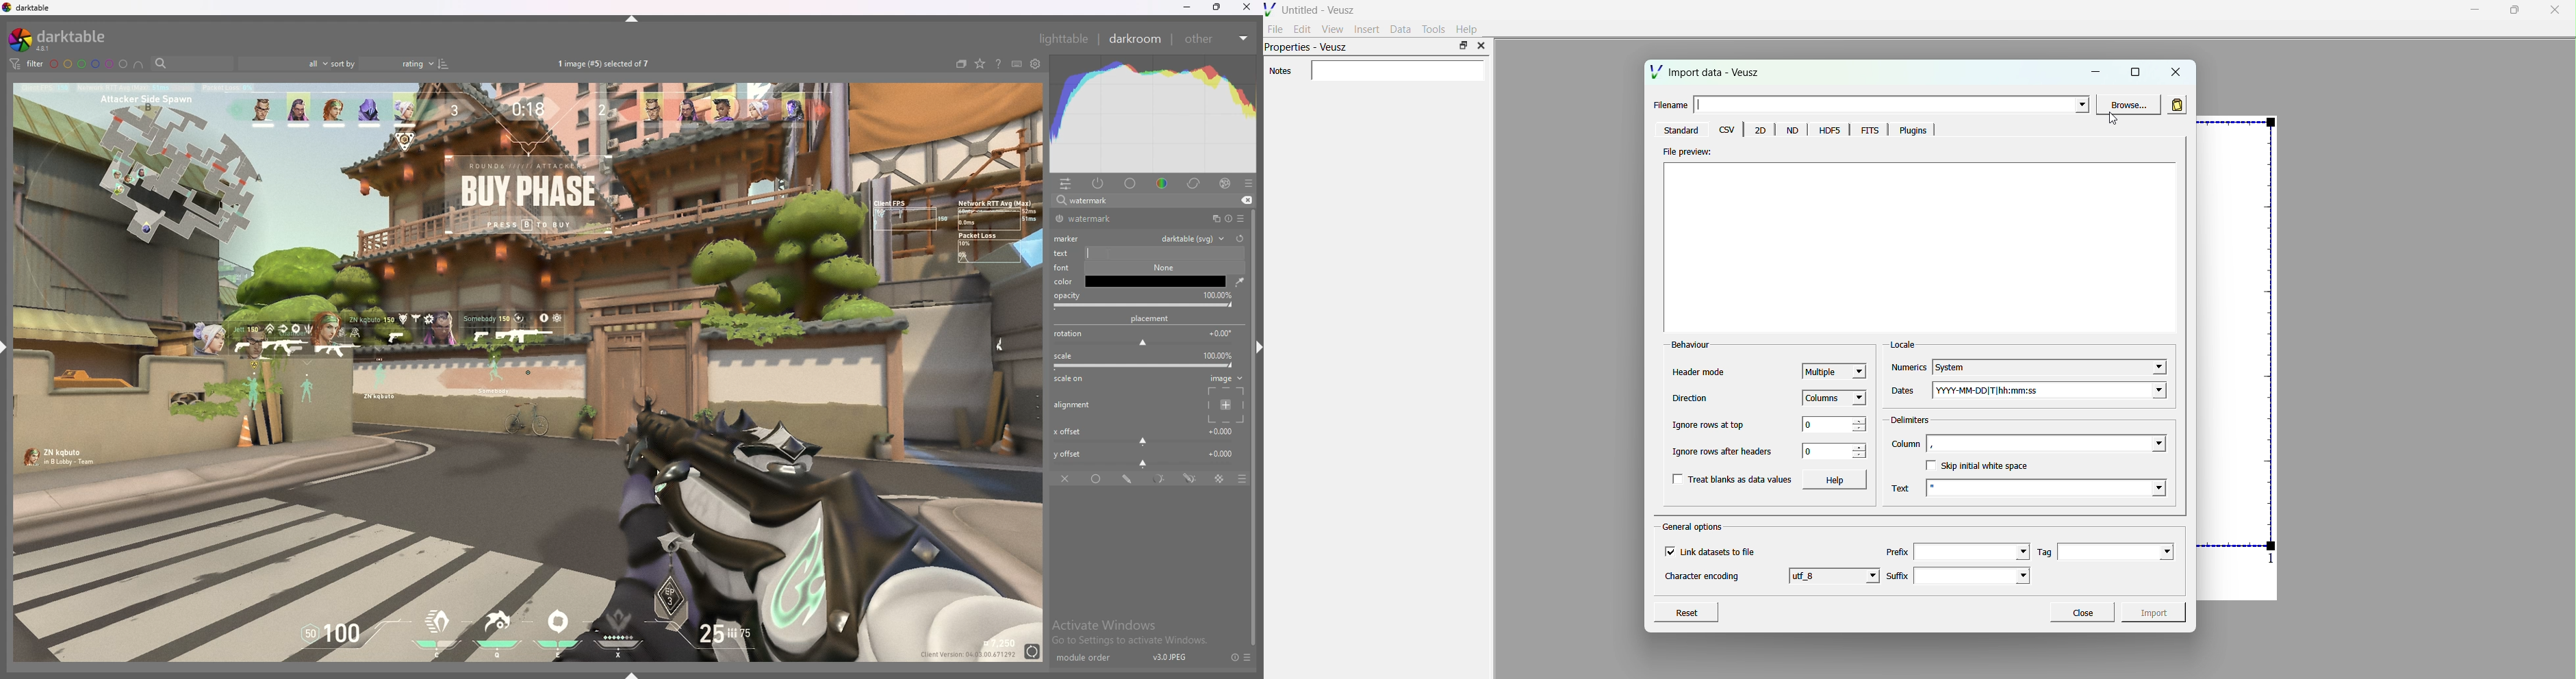  What do you see at coordinates (1308, 49) in the screenshot?
I see `Properties - Veusz` at bounding box center [1308, 49].